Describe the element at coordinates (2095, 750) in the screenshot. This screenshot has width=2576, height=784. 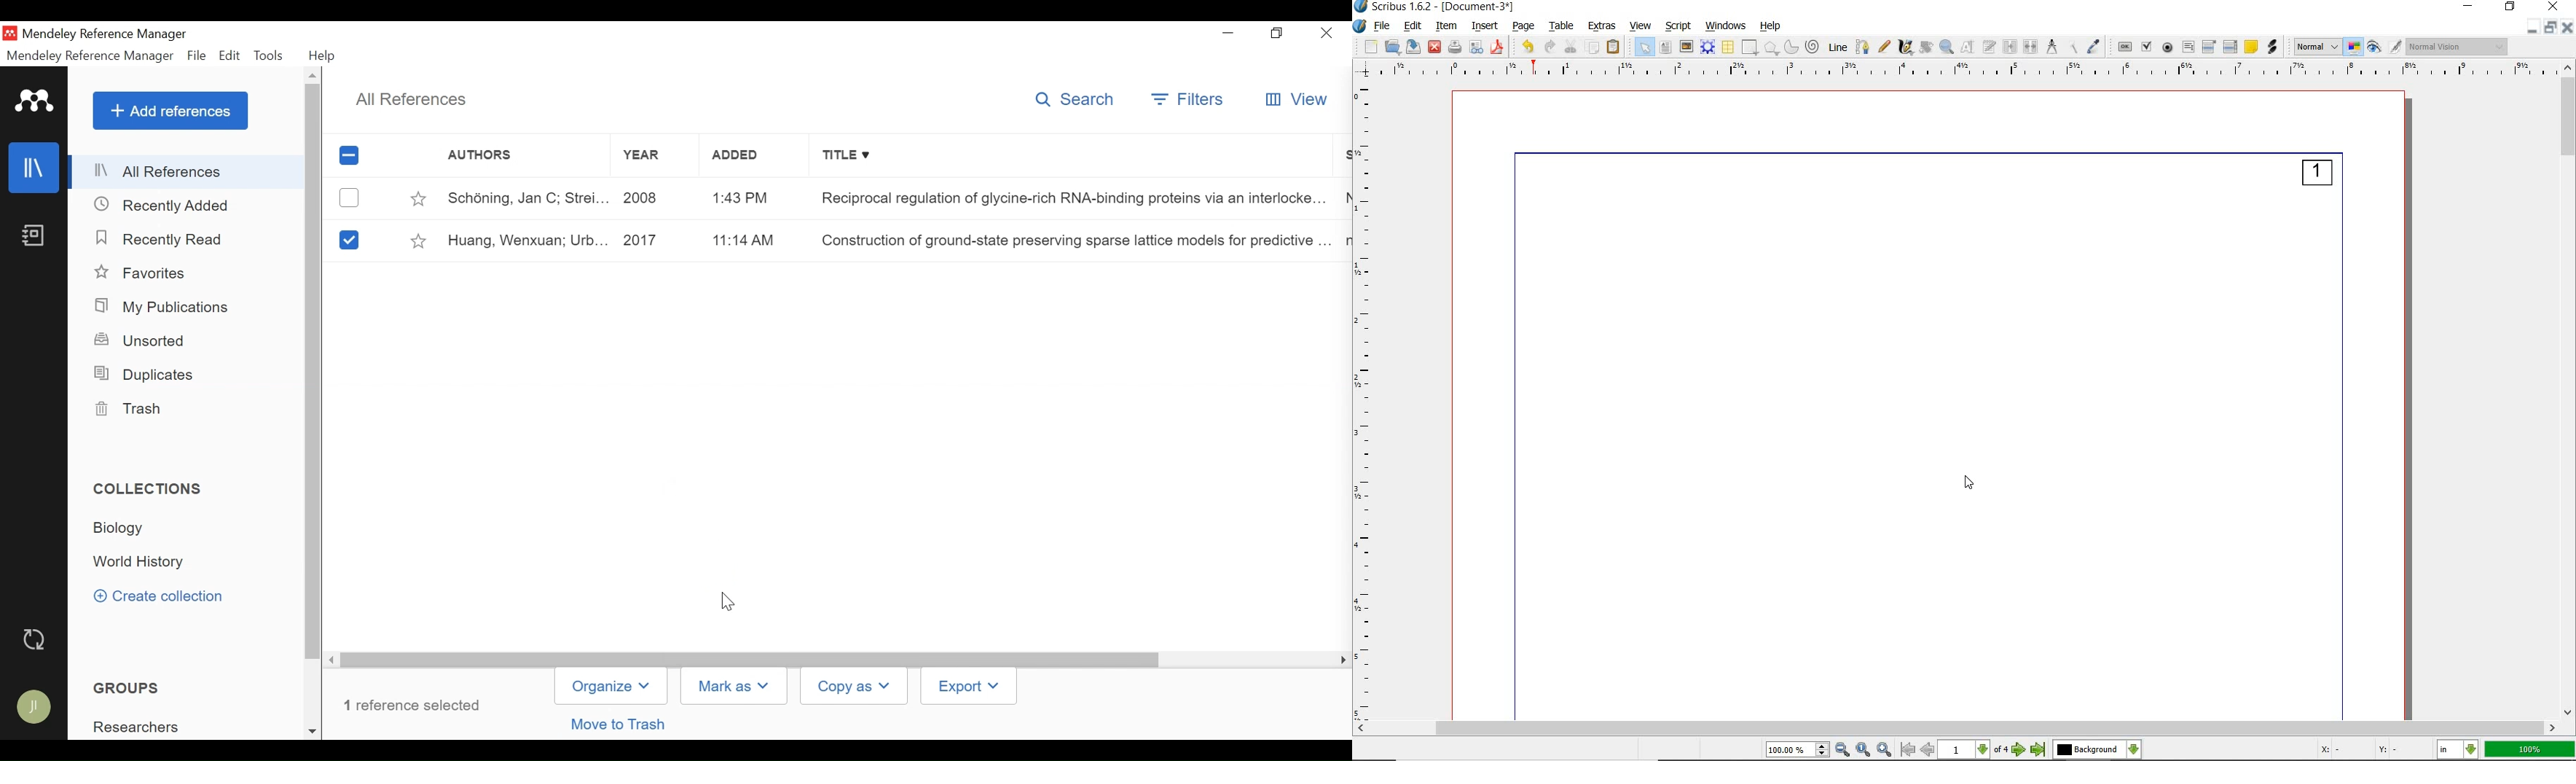
I see `select the current layer` at that location.